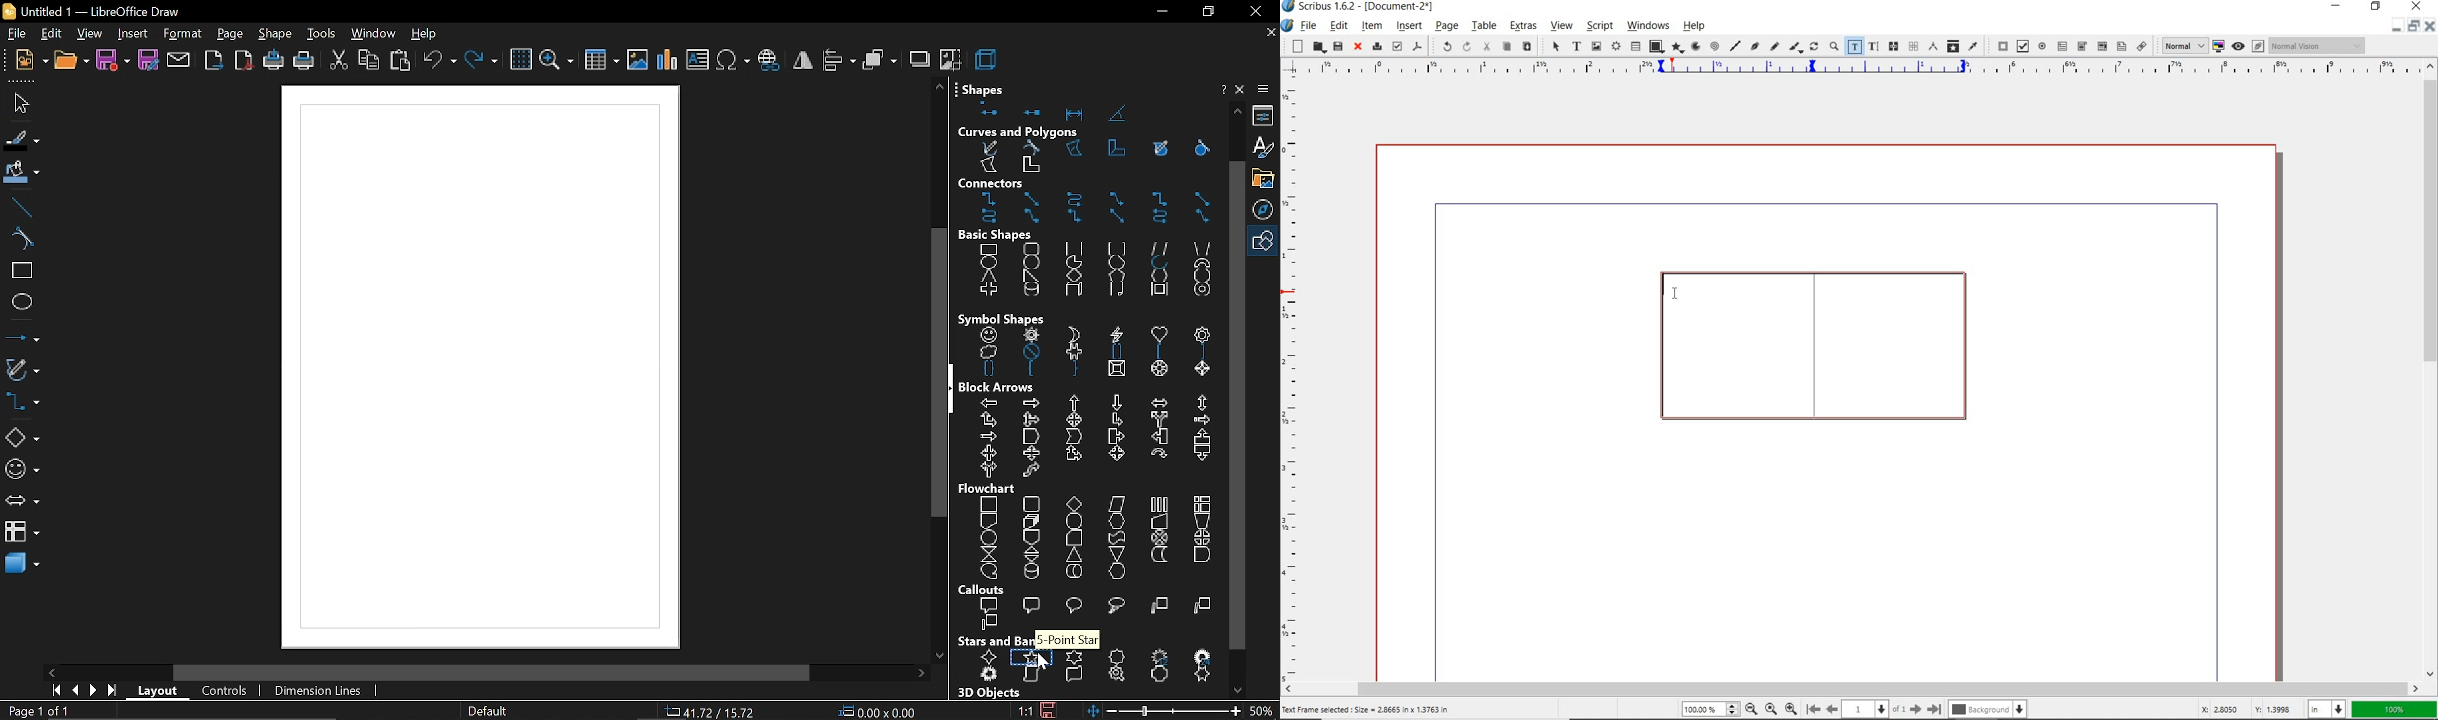  I want to click on arrows, so click(22, 503).